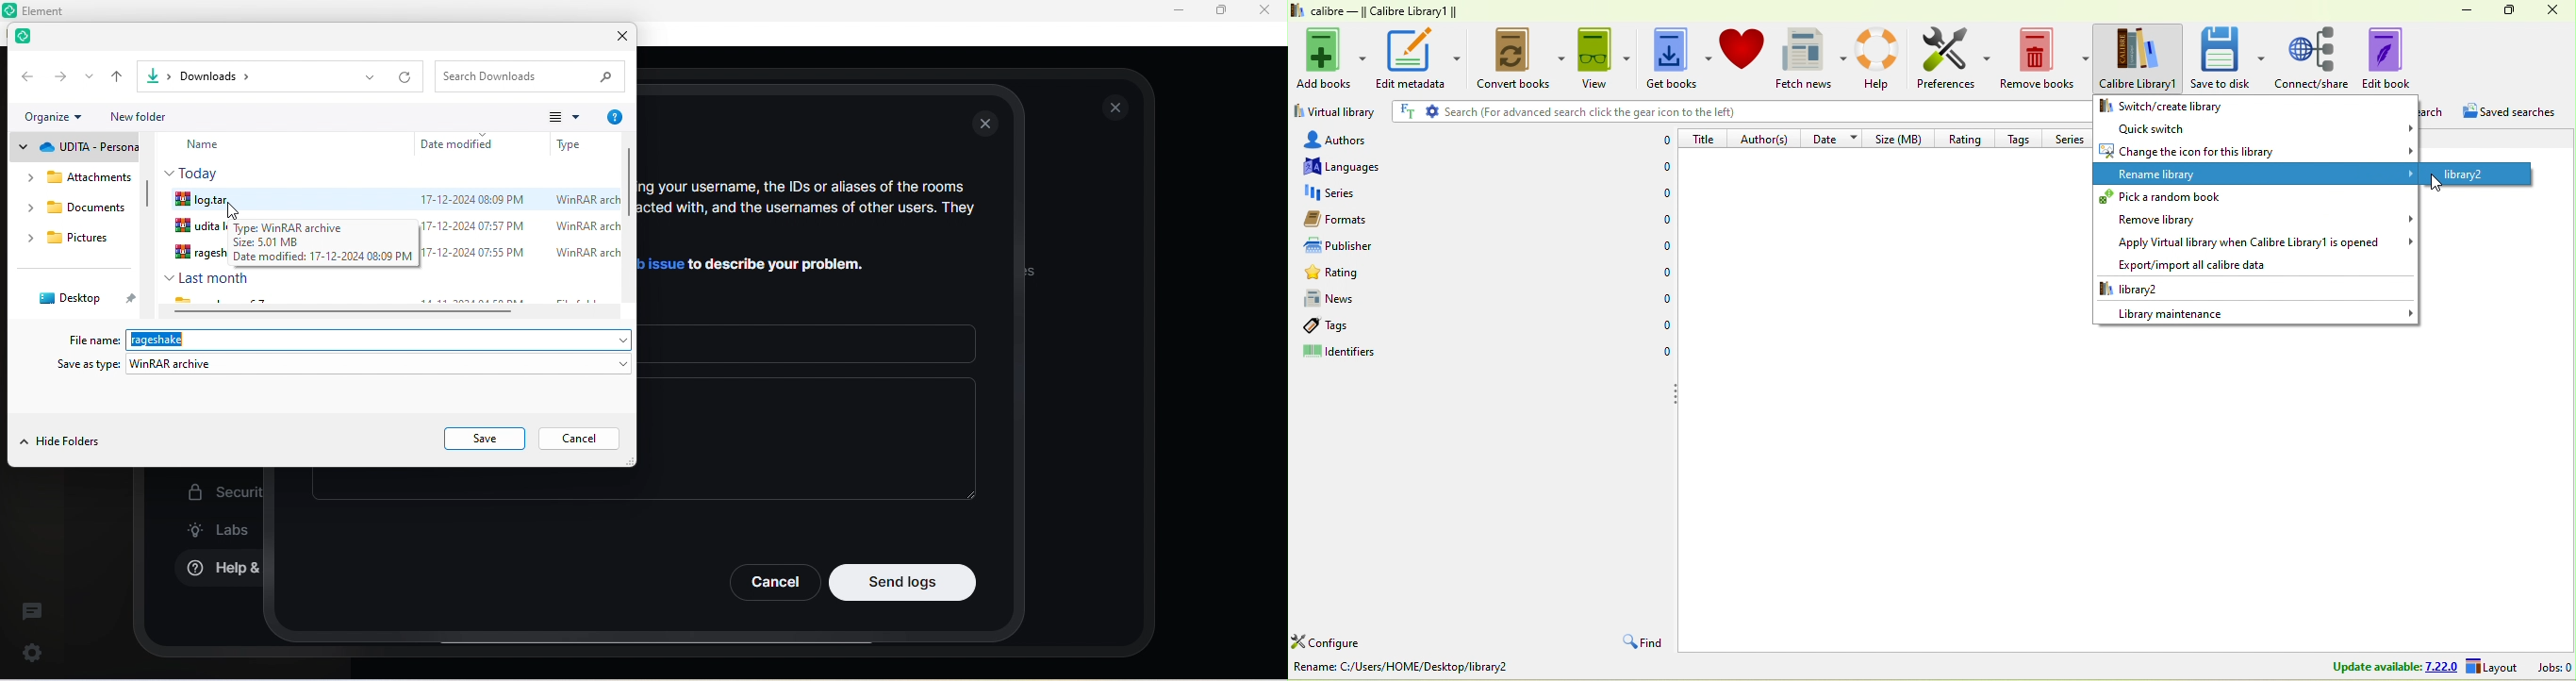 The height and width of the screenshot is (700, 2576). What do you see at coordinates (1352, 166) in the screenshot?
I see `languages` at bounding box center [1352, 166].